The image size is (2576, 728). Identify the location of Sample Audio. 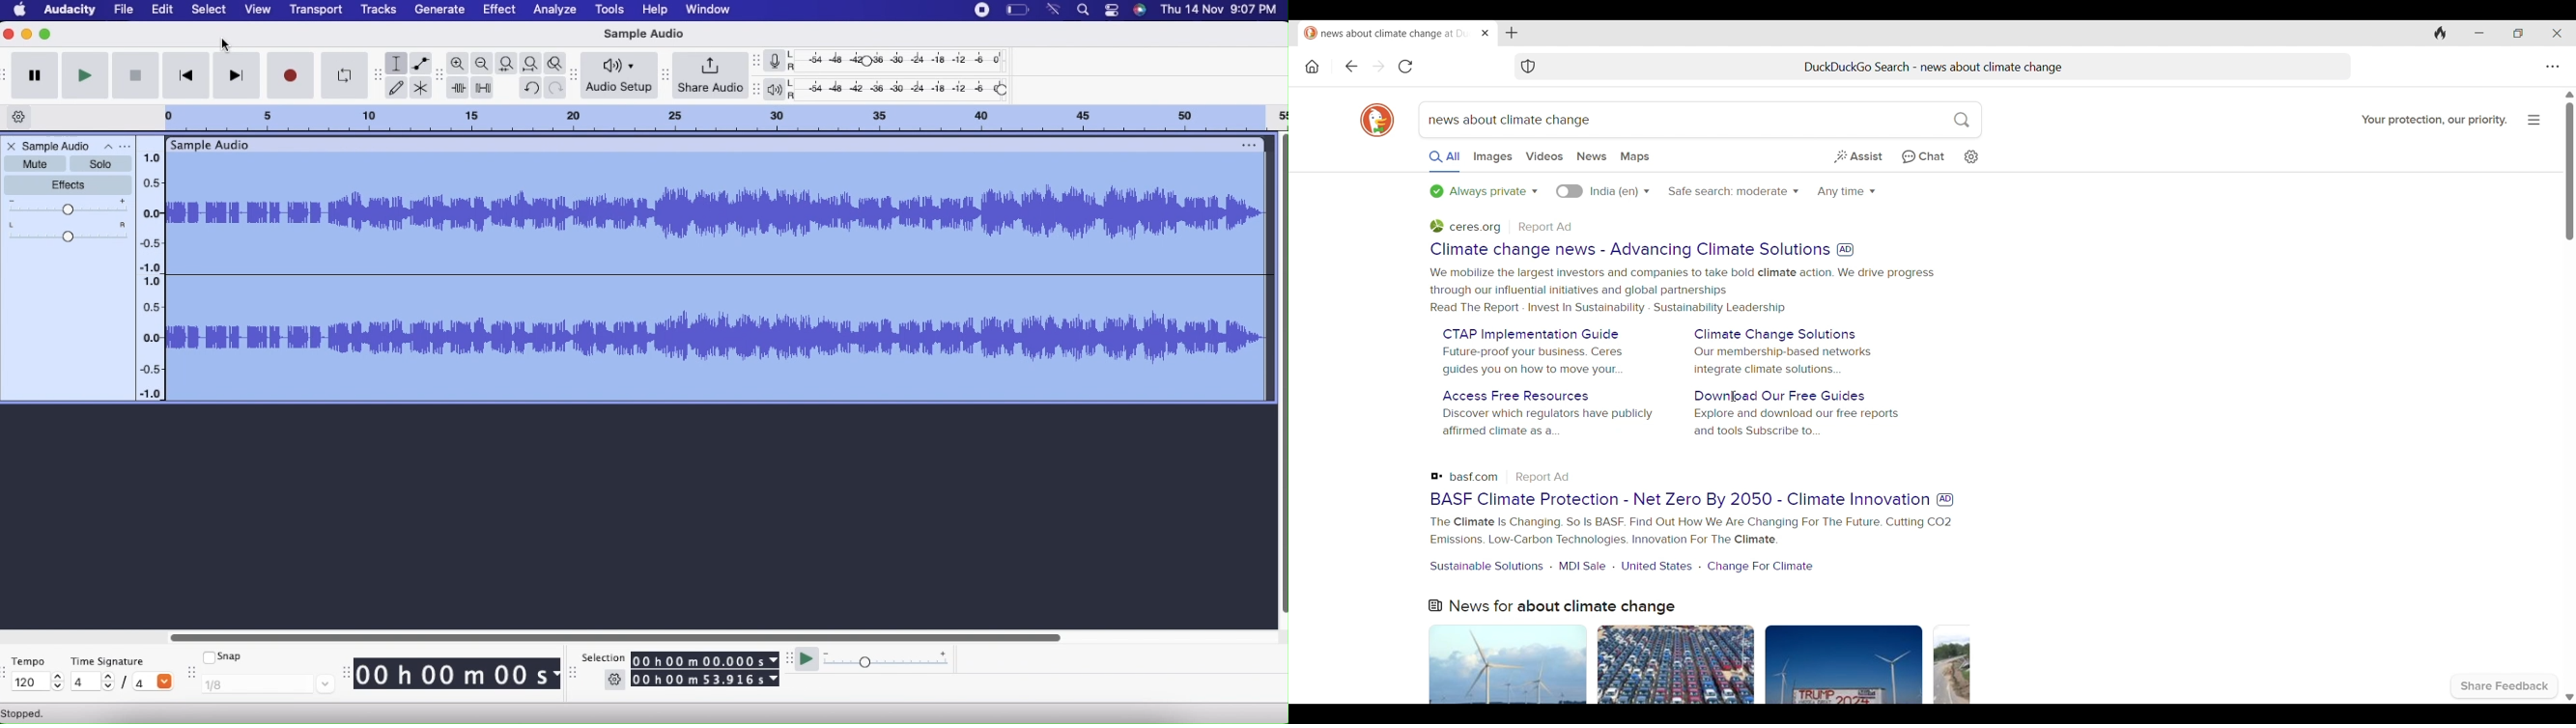
(720, 269).